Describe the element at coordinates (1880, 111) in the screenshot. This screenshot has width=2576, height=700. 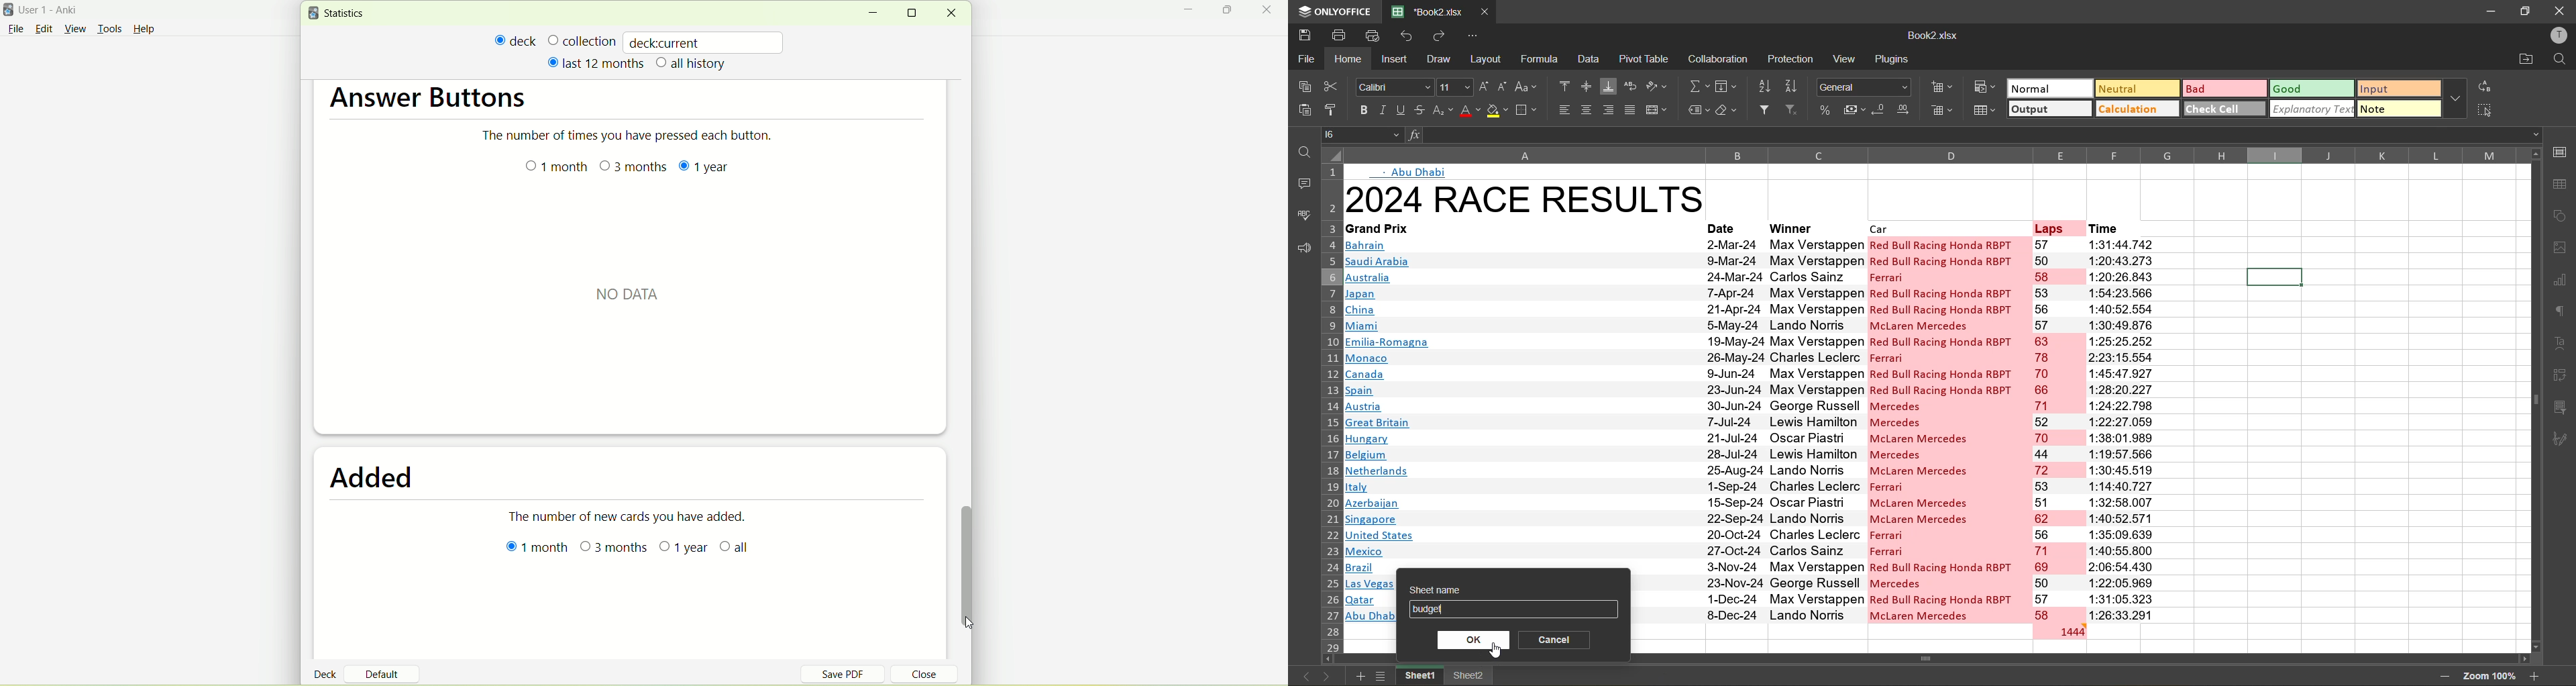
I see `decrease decimal` at that location.